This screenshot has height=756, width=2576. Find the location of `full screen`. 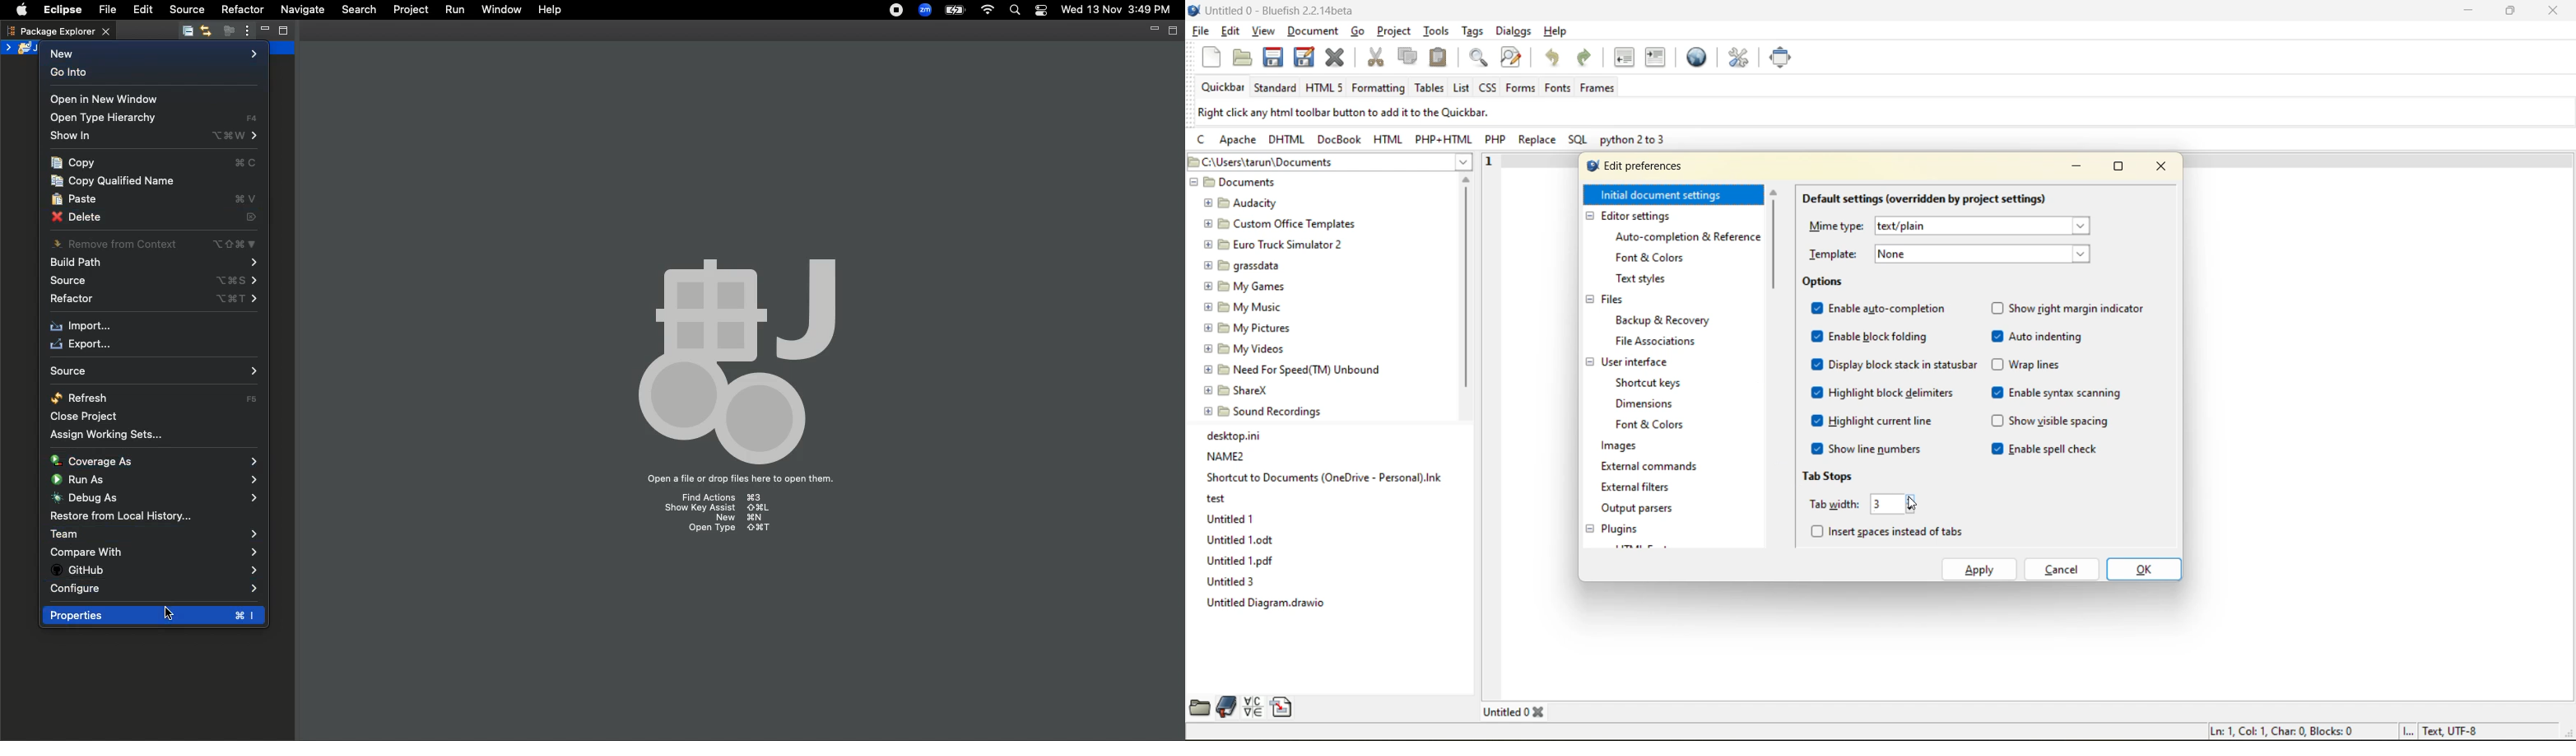

full screen is located at coordinates (1782, 59).